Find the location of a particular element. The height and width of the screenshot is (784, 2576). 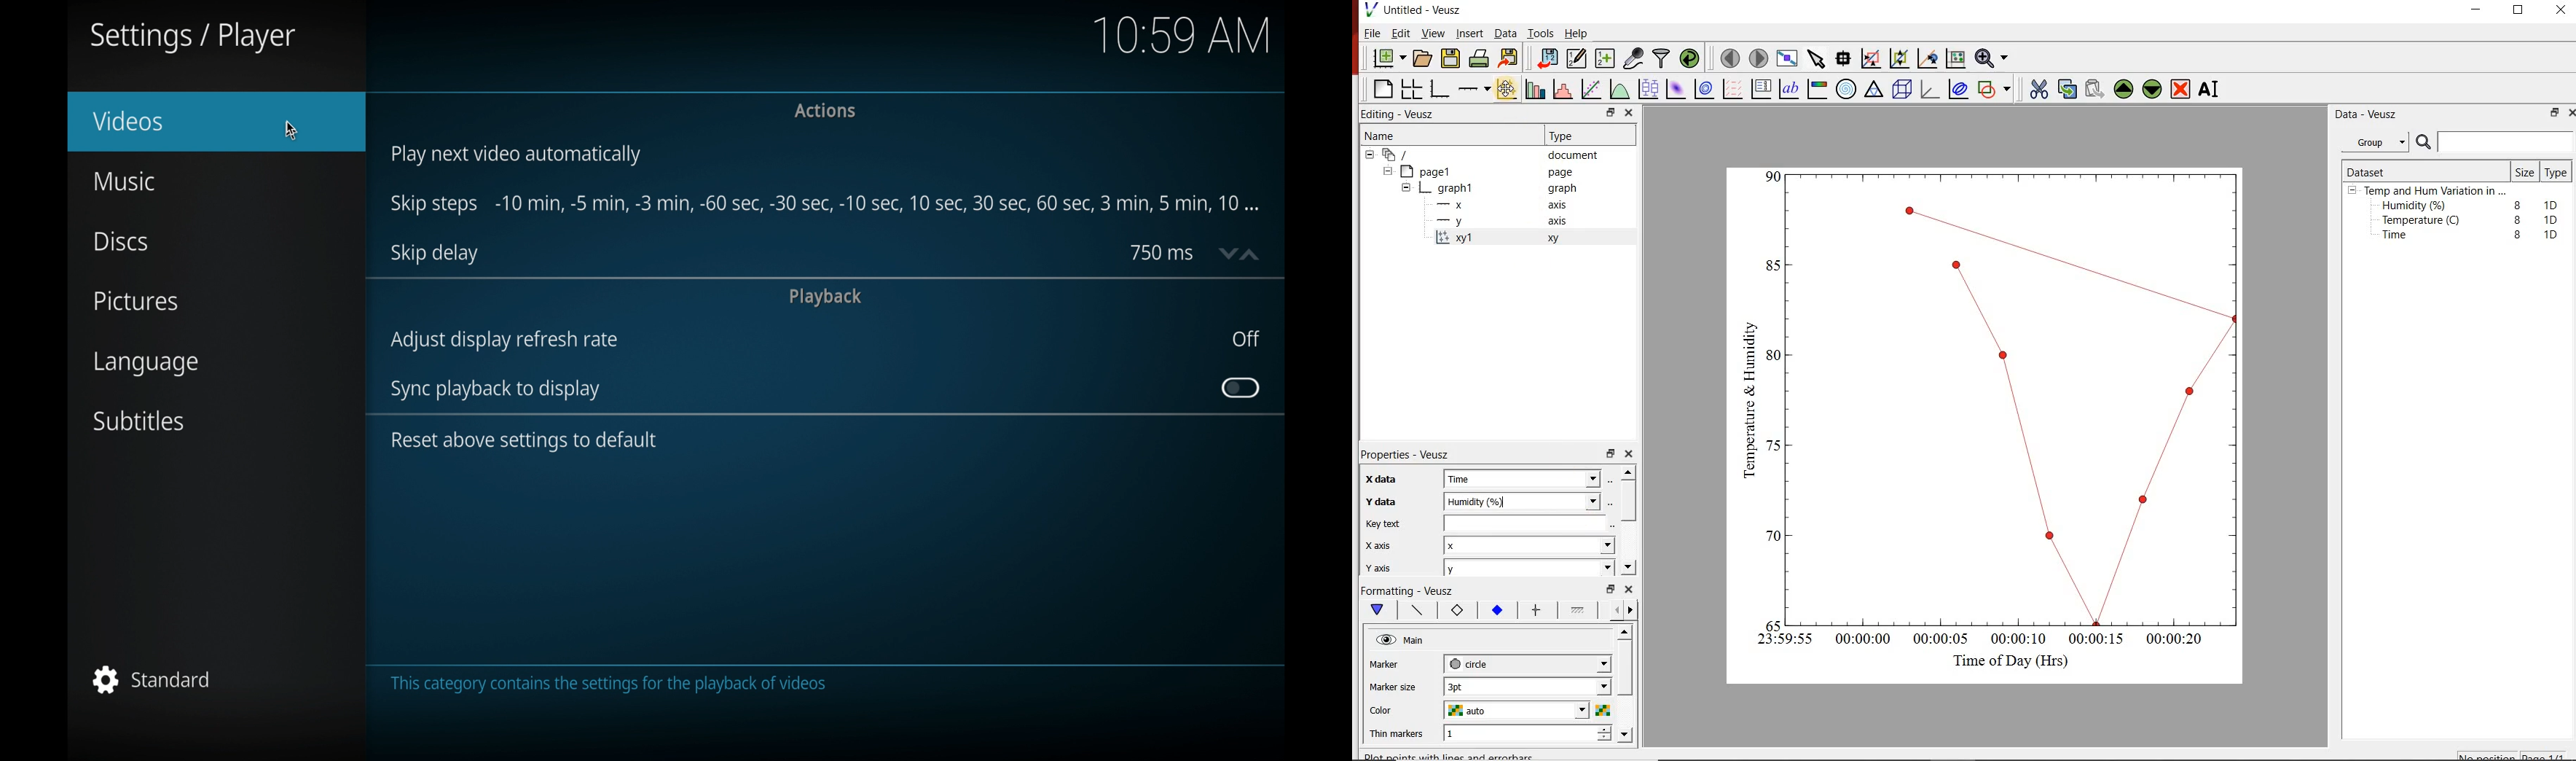

plot line is located at coordinates (1418, 611).